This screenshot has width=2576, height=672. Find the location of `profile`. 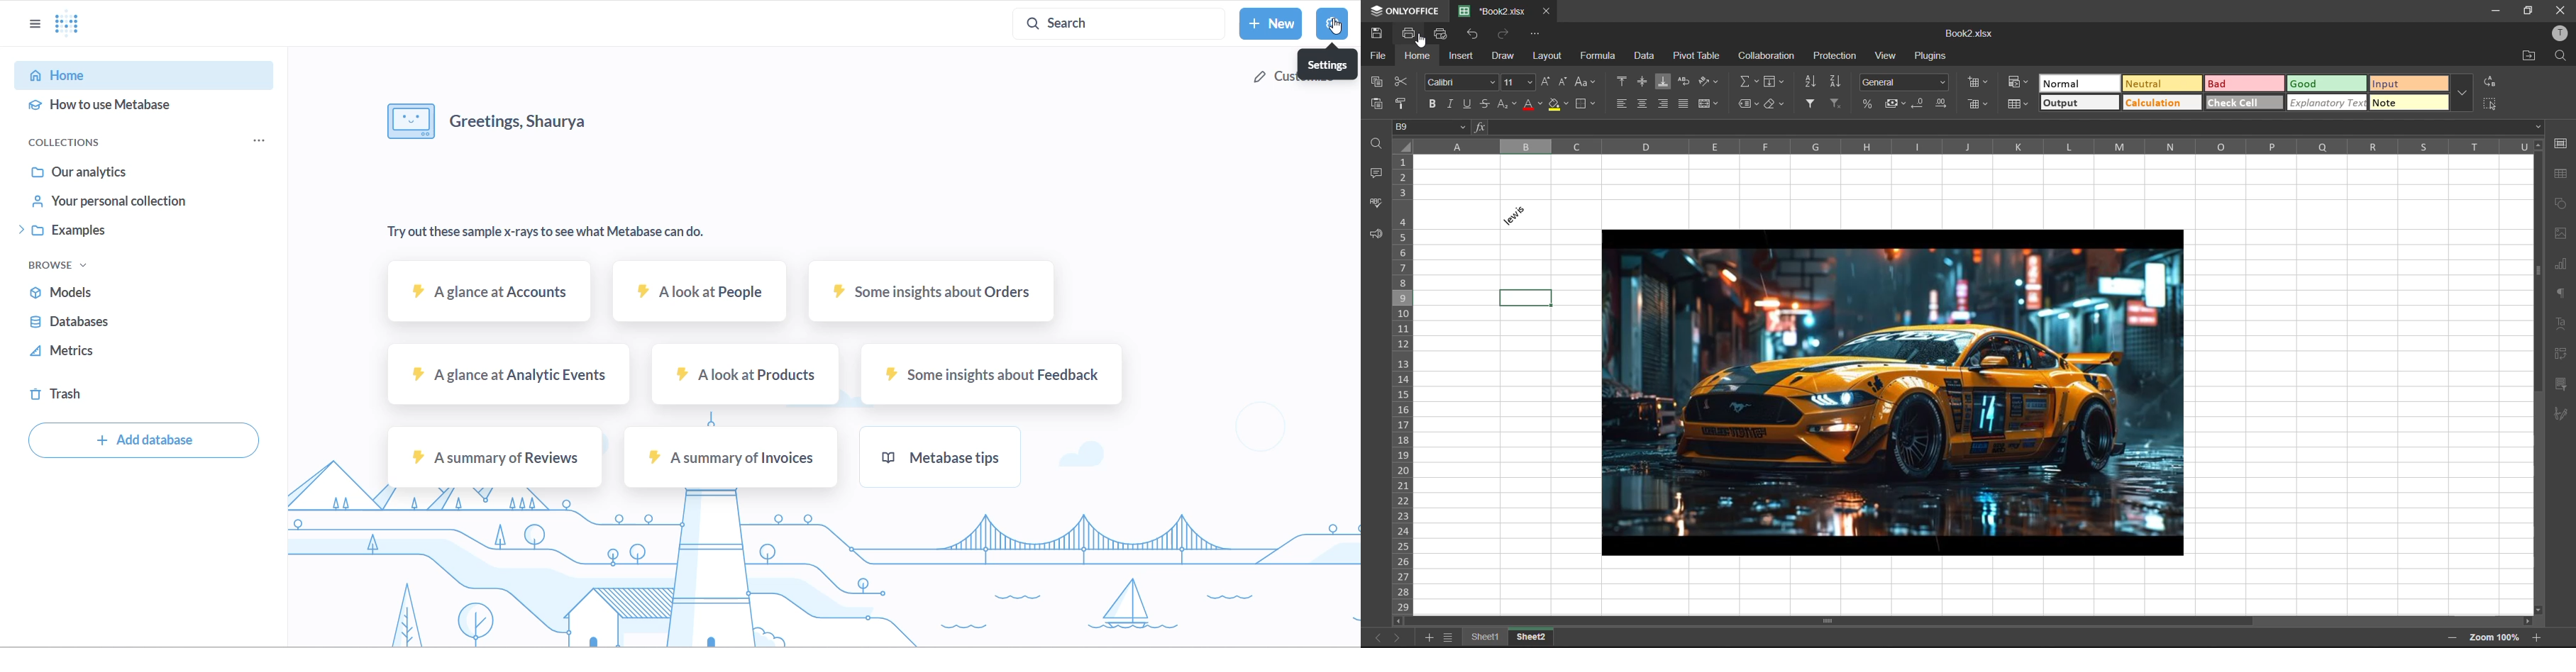

profile is located at coordinates (2558, 35).